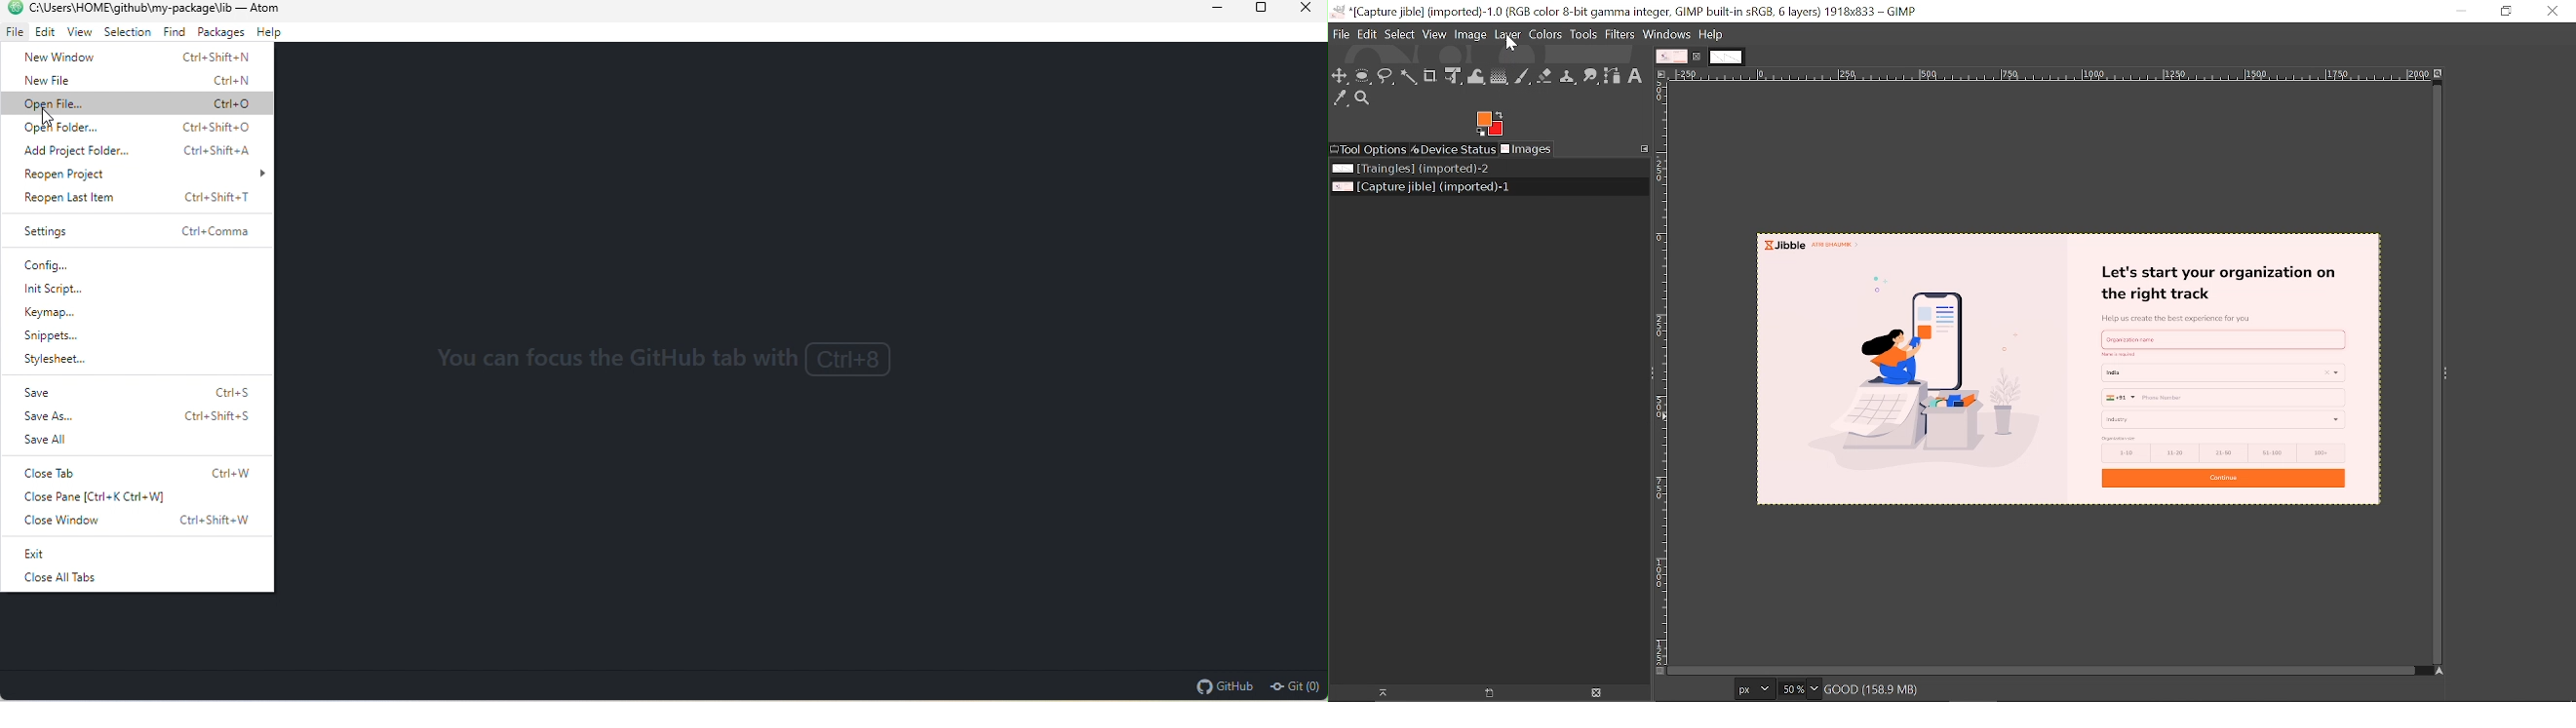 The image size is (2576, 728). What do you see at coordinates (1223, 685) in the screenshot?
I see `github` at bounding box center [1223, 685].